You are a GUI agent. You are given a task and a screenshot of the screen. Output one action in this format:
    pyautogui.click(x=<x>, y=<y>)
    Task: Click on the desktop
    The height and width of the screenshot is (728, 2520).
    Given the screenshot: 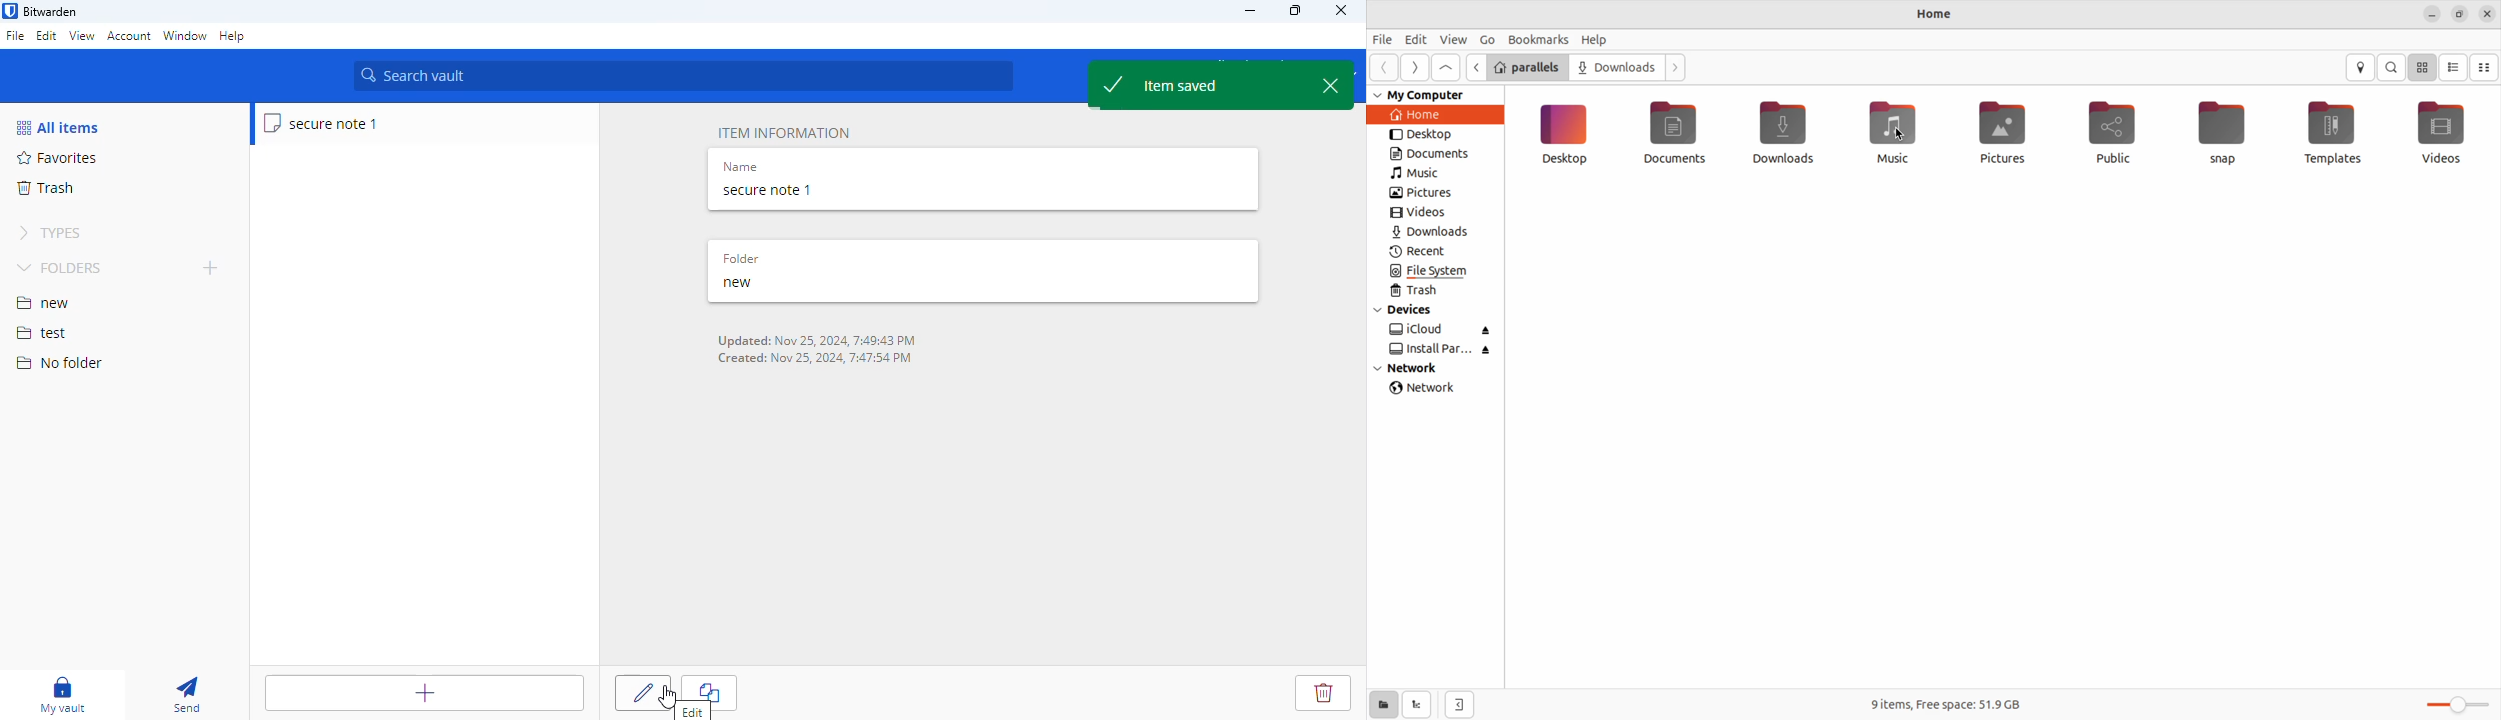 What is the action you would take?
    pyautogui.click(x=1434, y=136)
    